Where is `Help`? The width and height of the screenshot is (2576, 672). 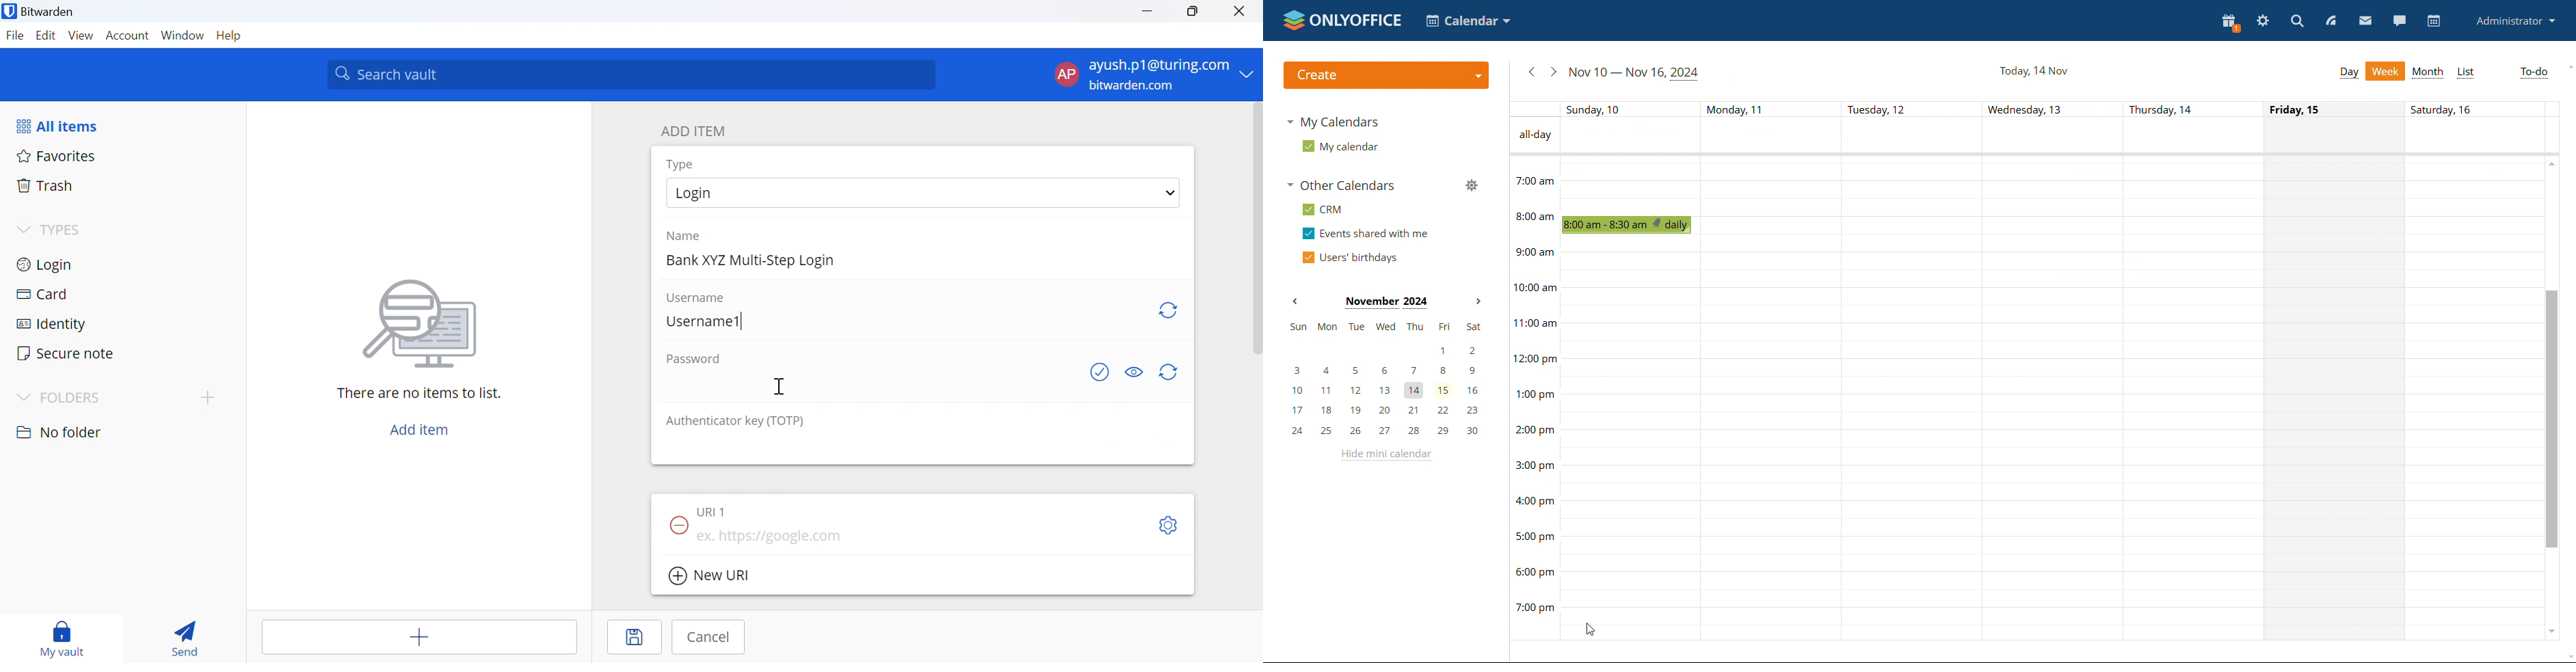
Help is located at coordinates (230, 37).